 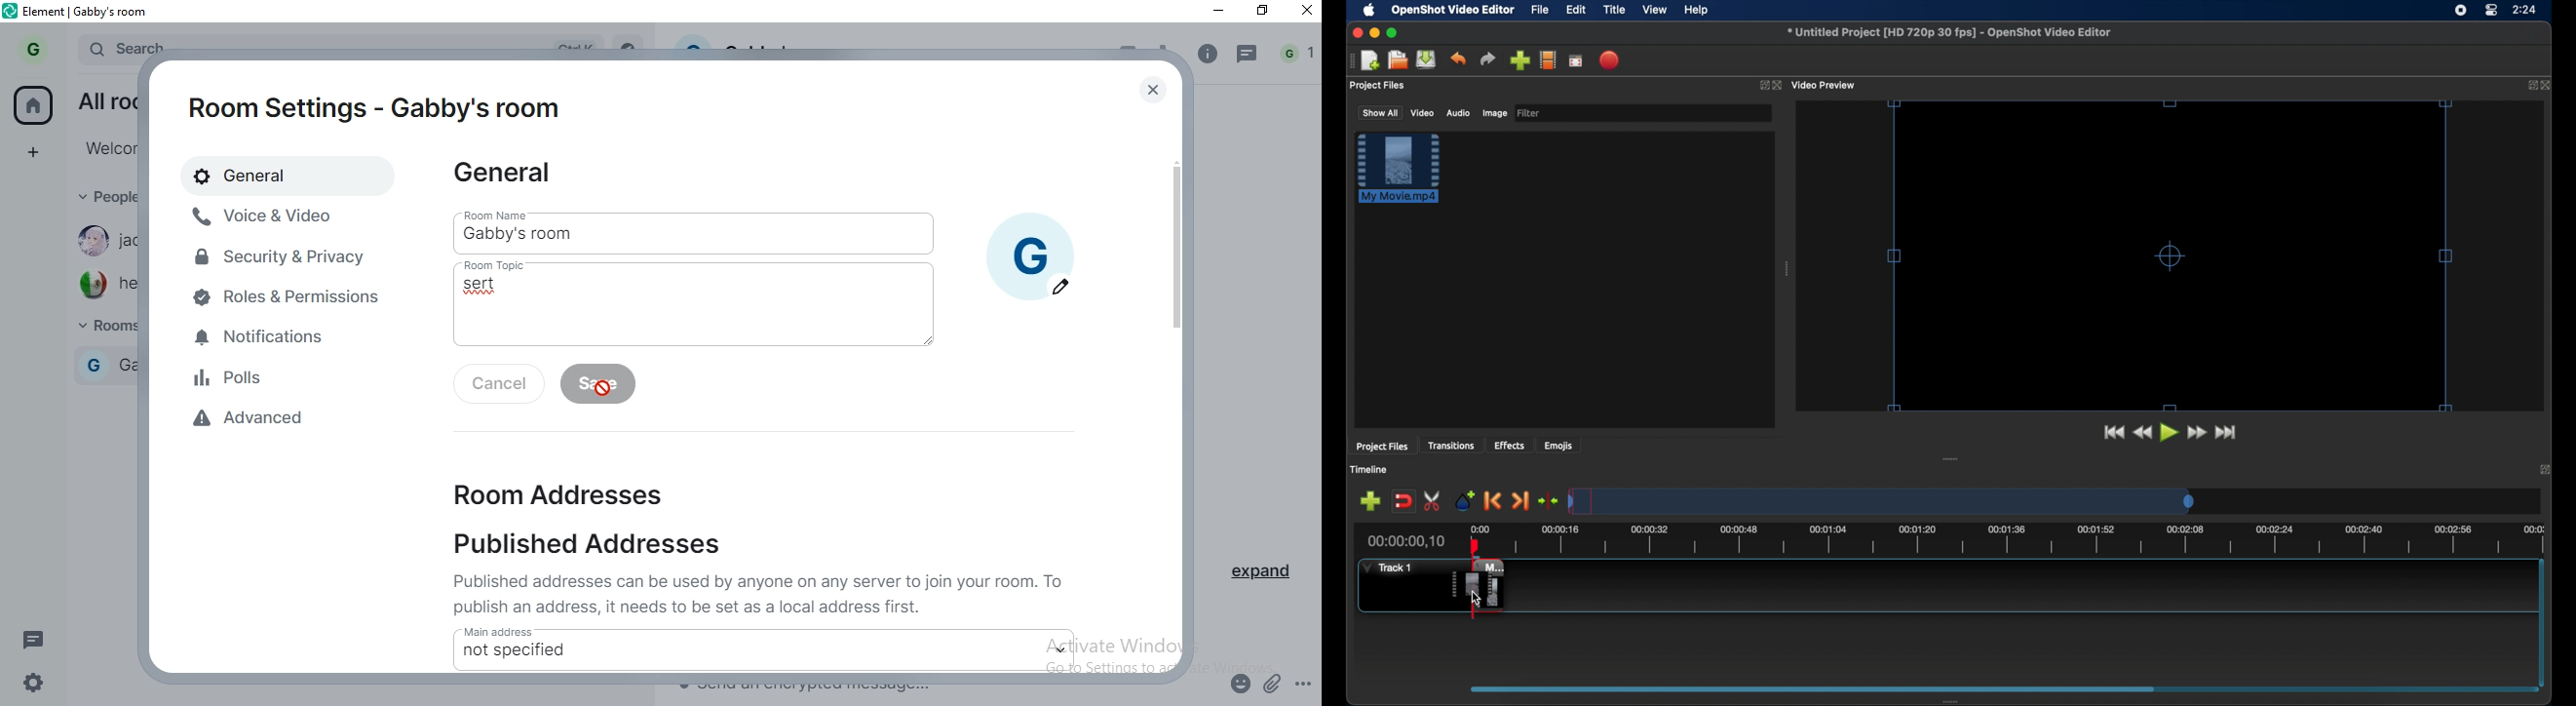 What do you see at coordinates (507, 214) in the screenshot?
I see `room name` at bounding box center [507, 214].